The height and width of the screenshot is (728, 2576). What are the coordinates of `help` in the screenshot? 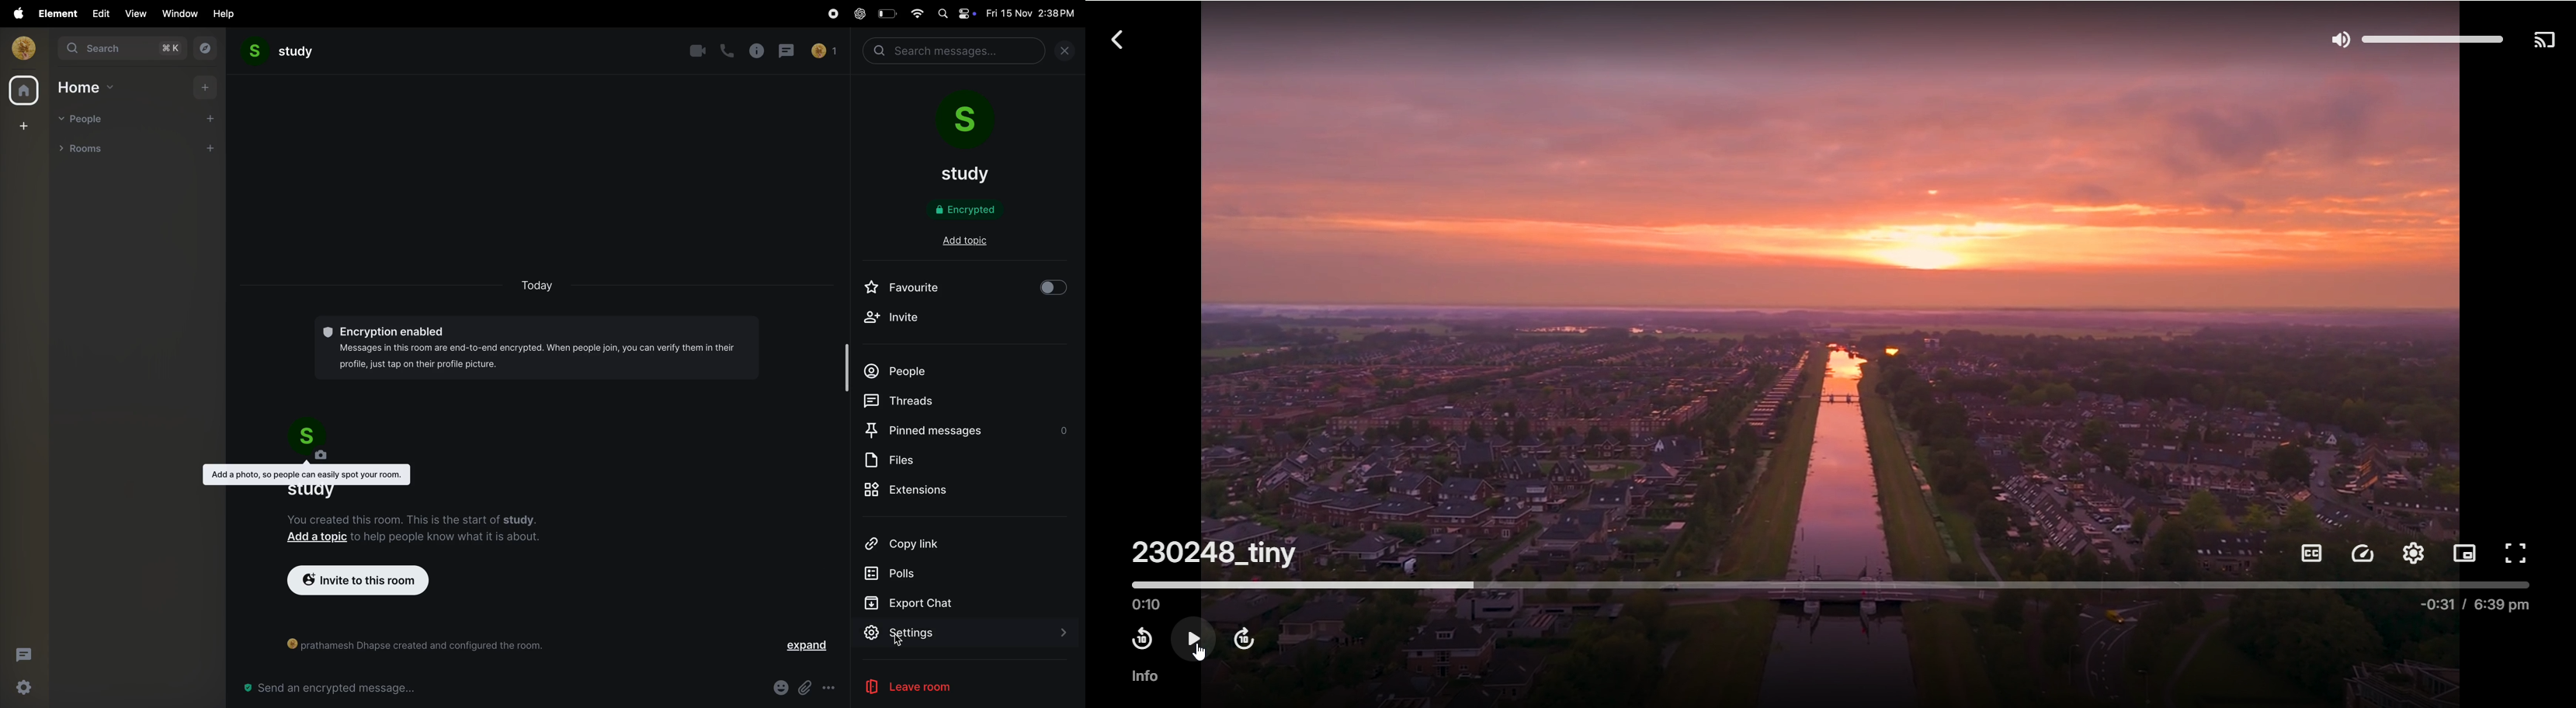 It's located at (225, 13).